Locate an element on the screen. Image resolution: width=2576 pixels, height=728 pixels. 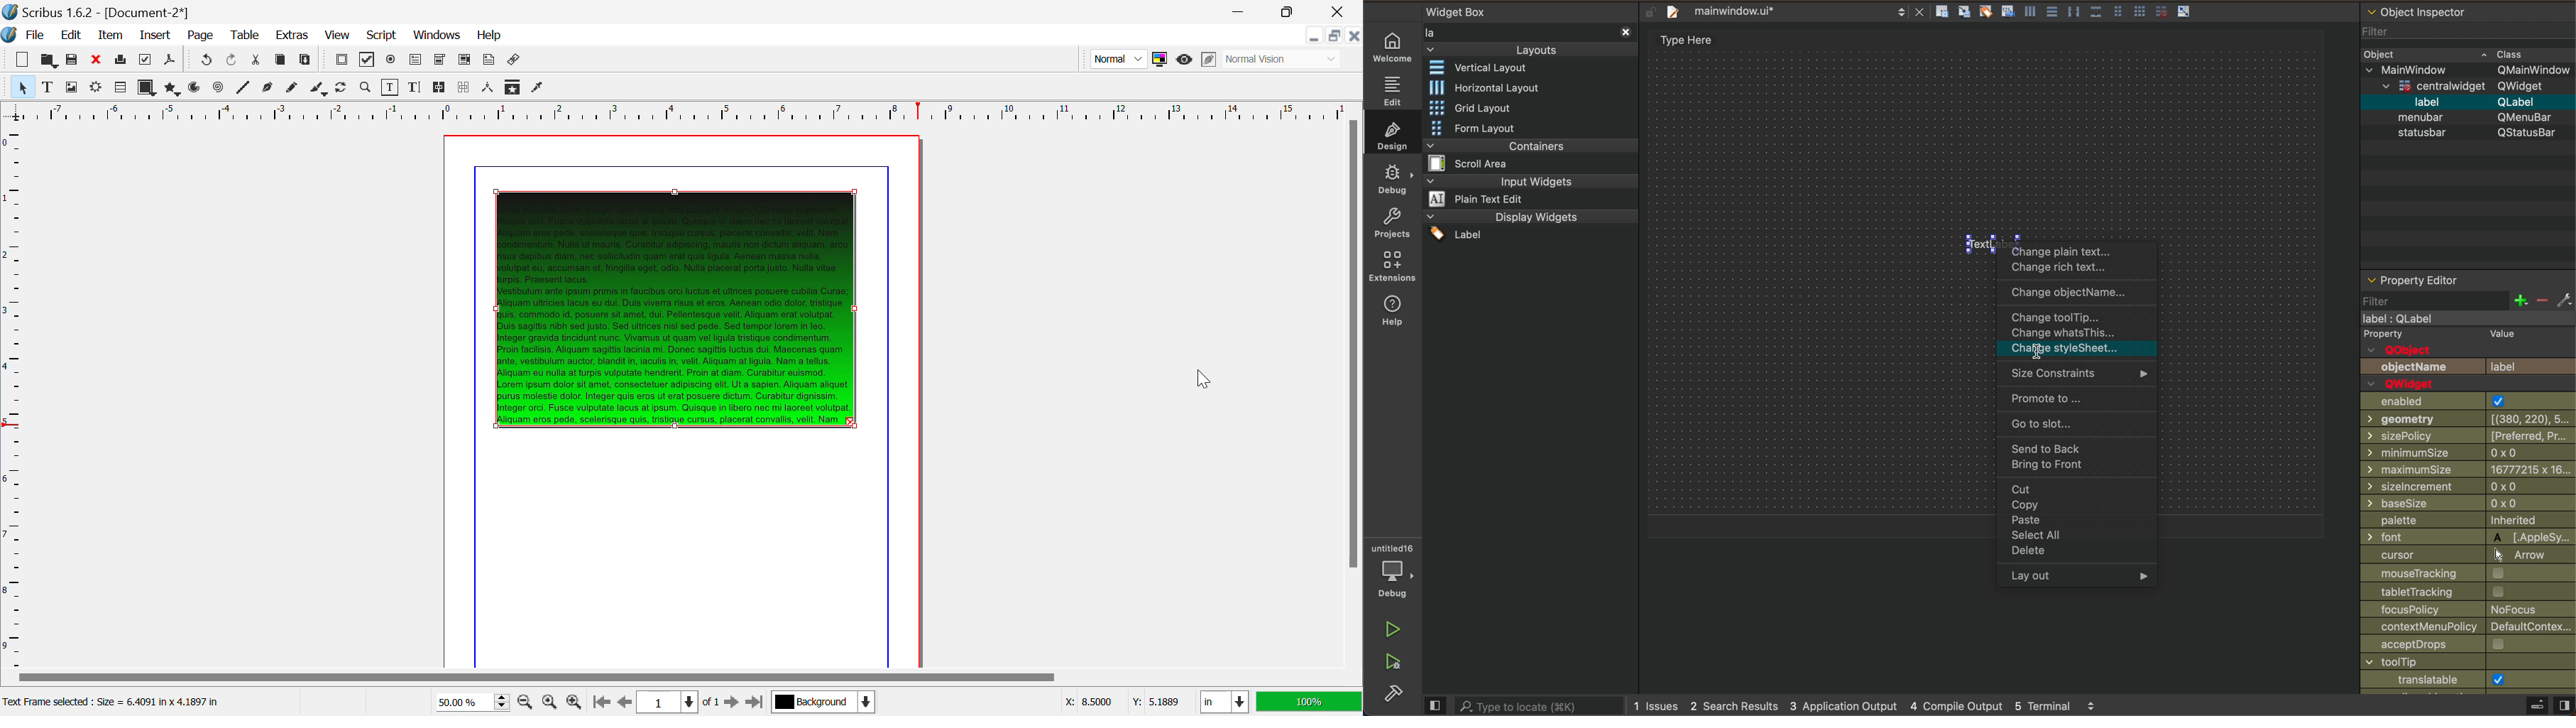
Cut is located at coordinates (257, 61).